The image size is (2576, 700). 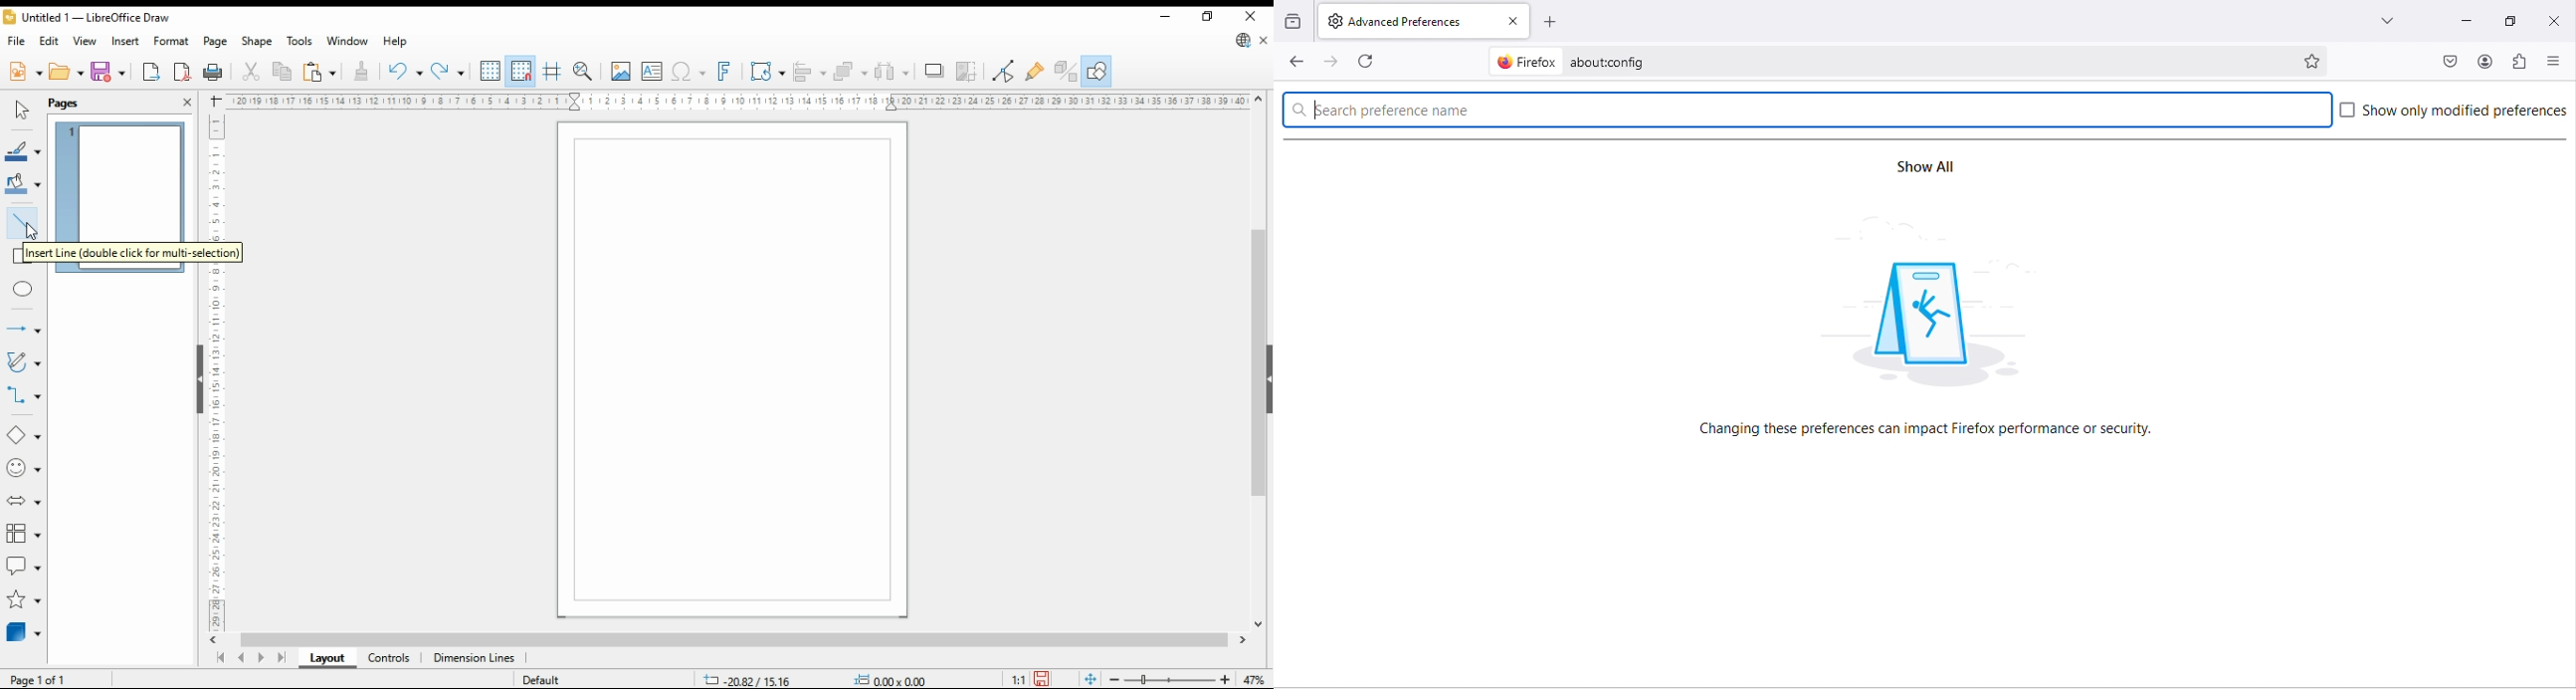 I want to click on decrease zoom, so click(x=1112, y=678).